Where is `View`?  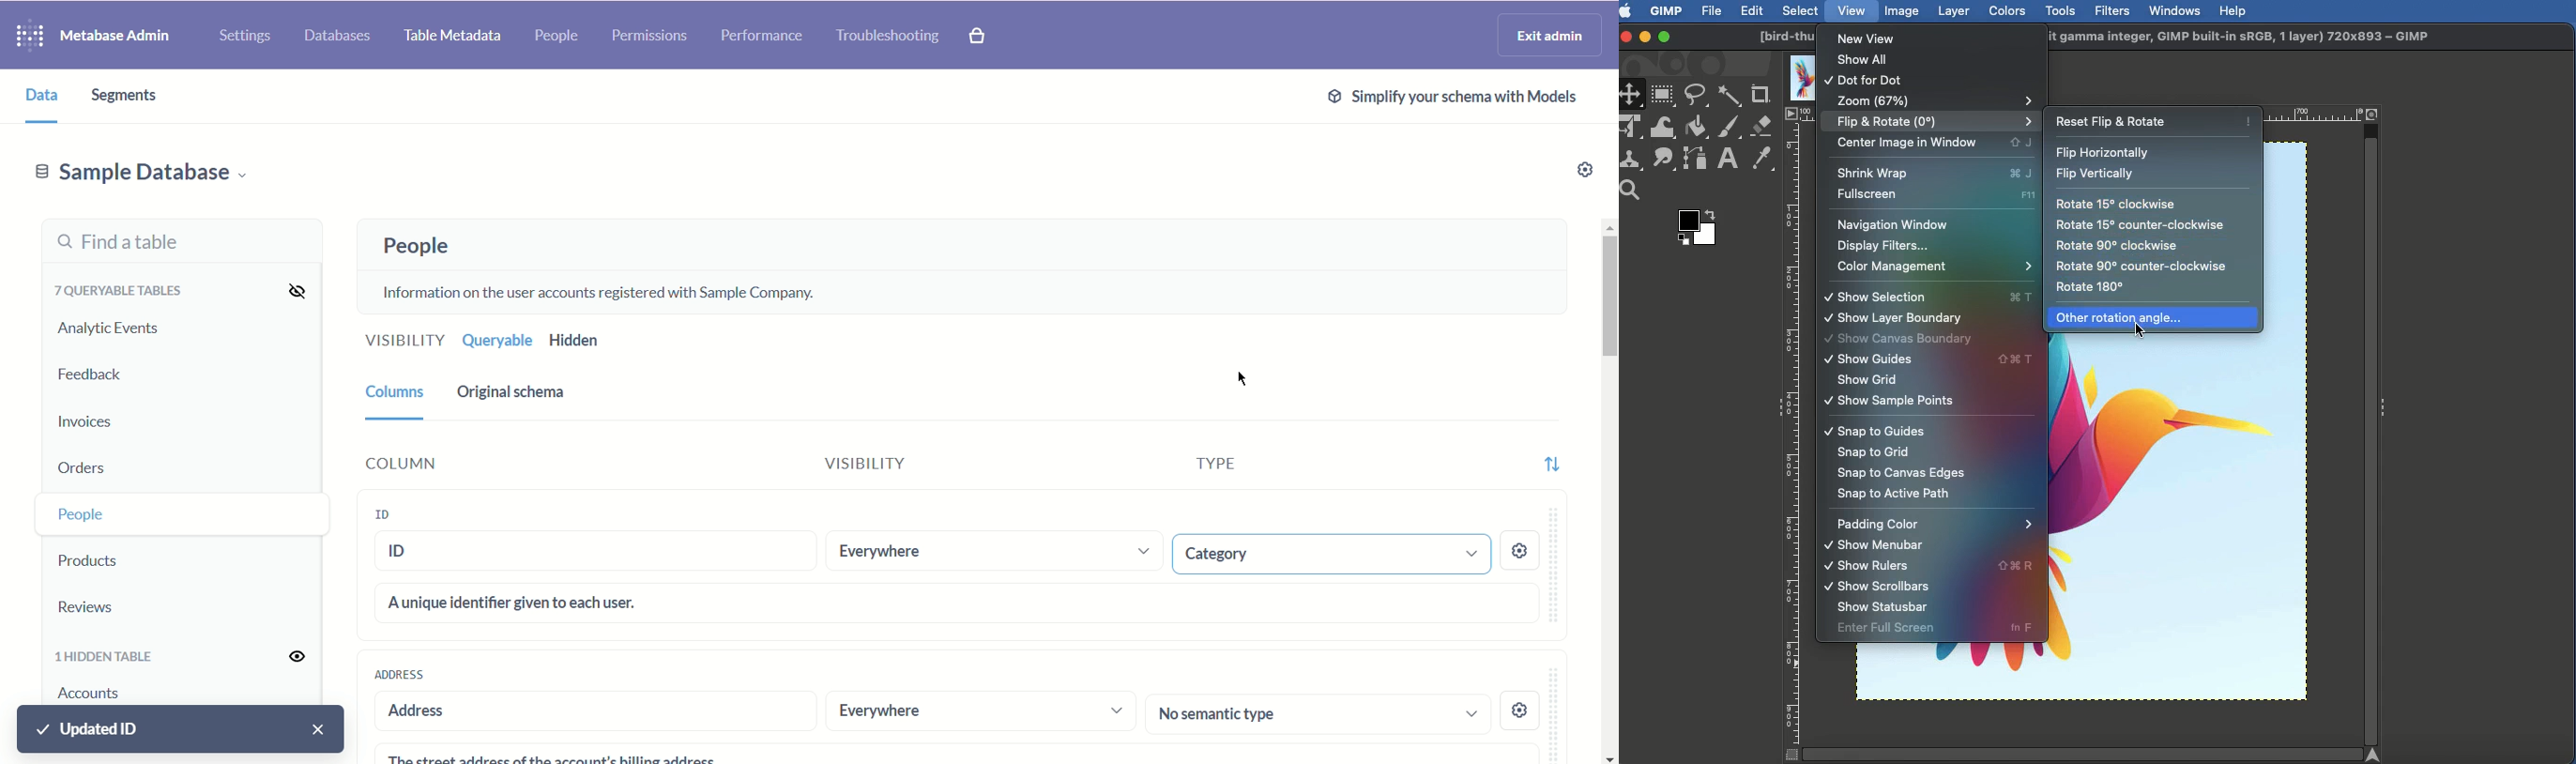
View is located at coordinates (1852, 9).